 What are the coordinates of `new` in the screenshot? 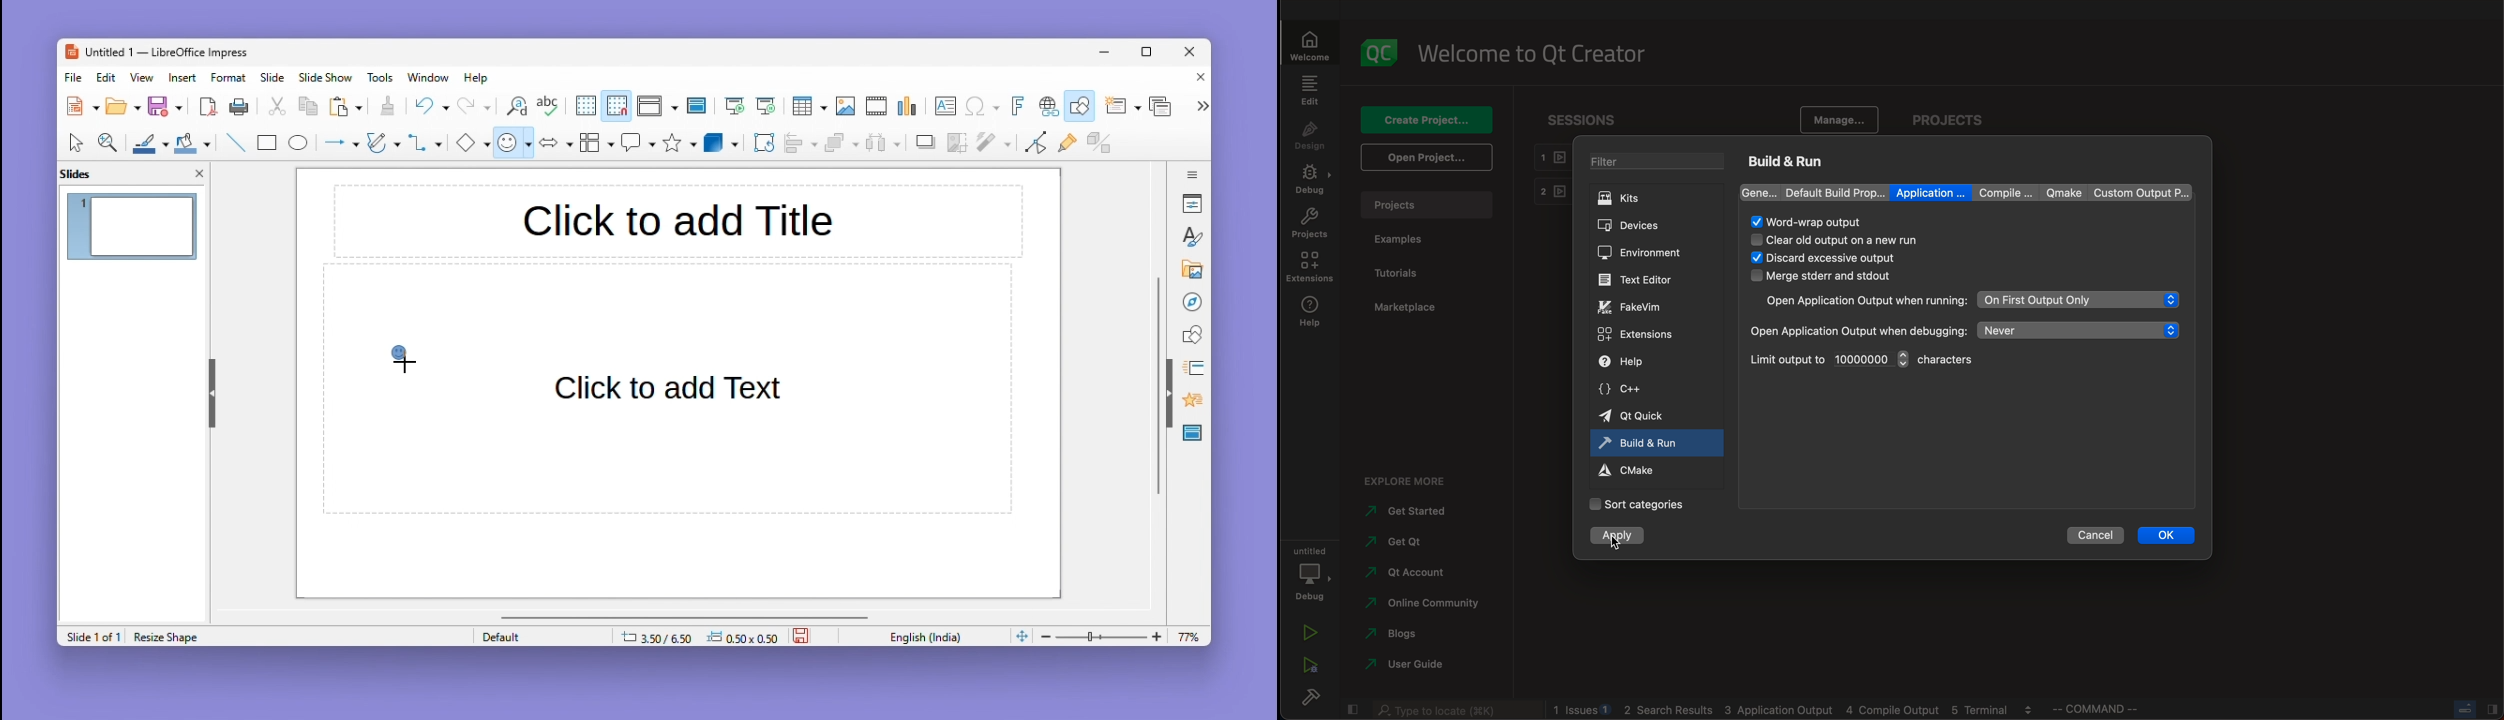 It's located at (84, 106).